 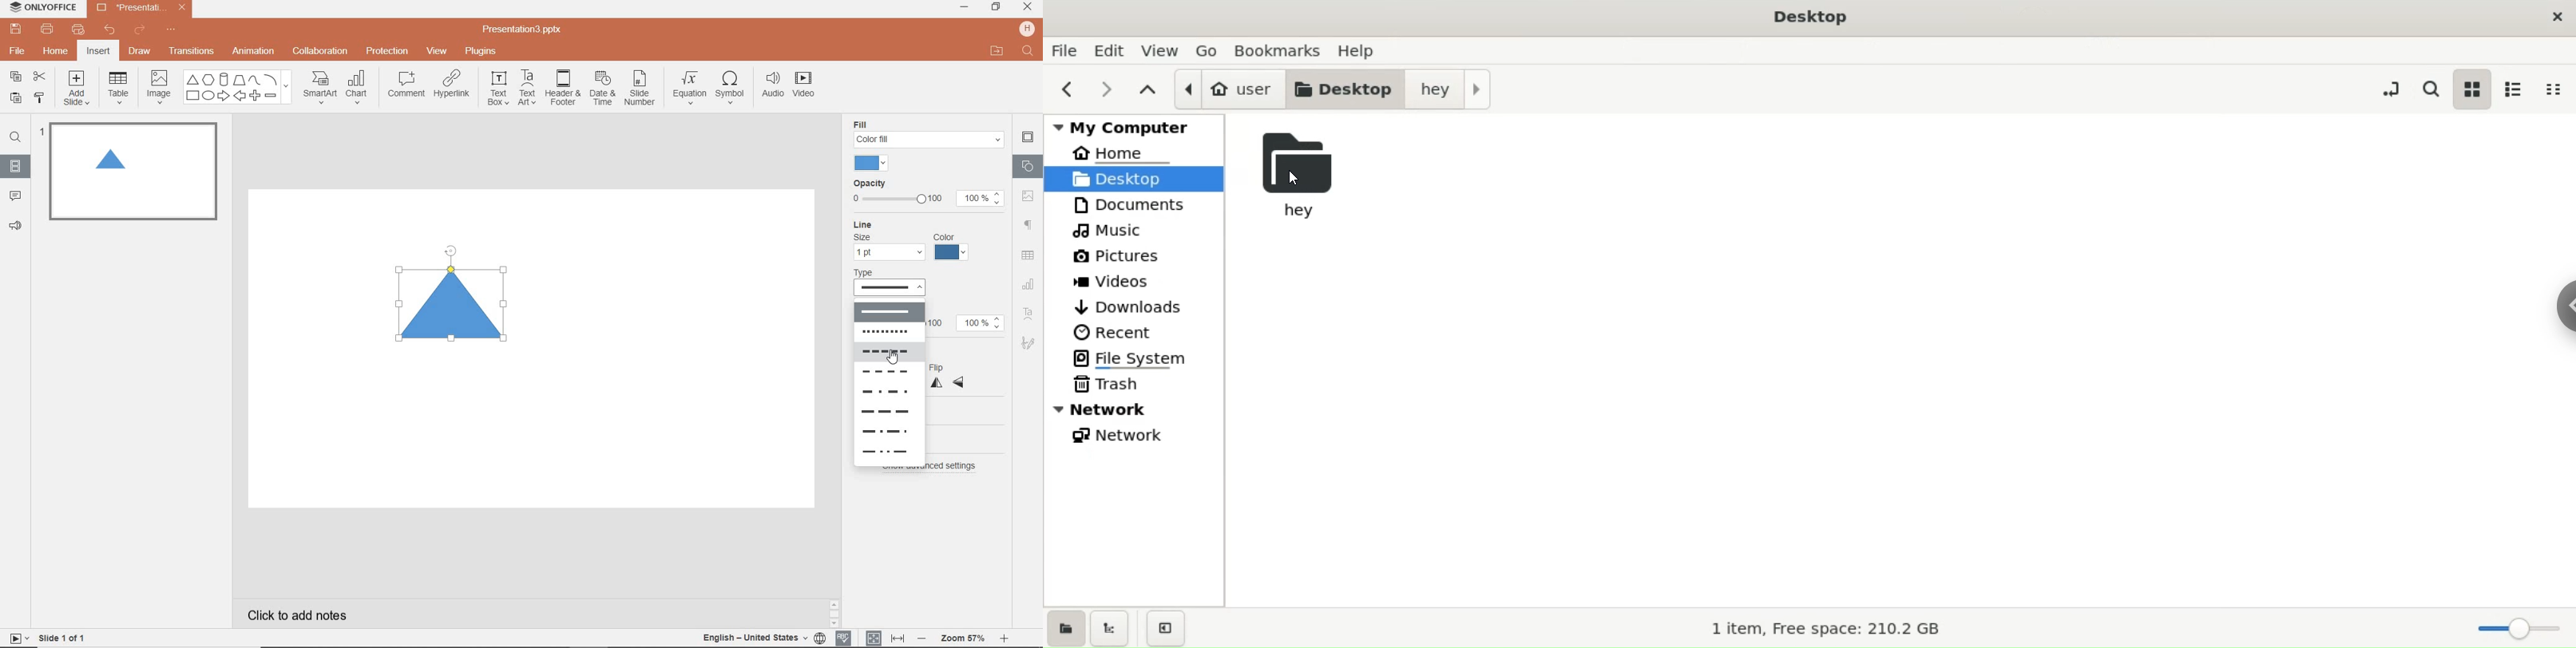 I want to click on shape, so click(x=456, y=305).